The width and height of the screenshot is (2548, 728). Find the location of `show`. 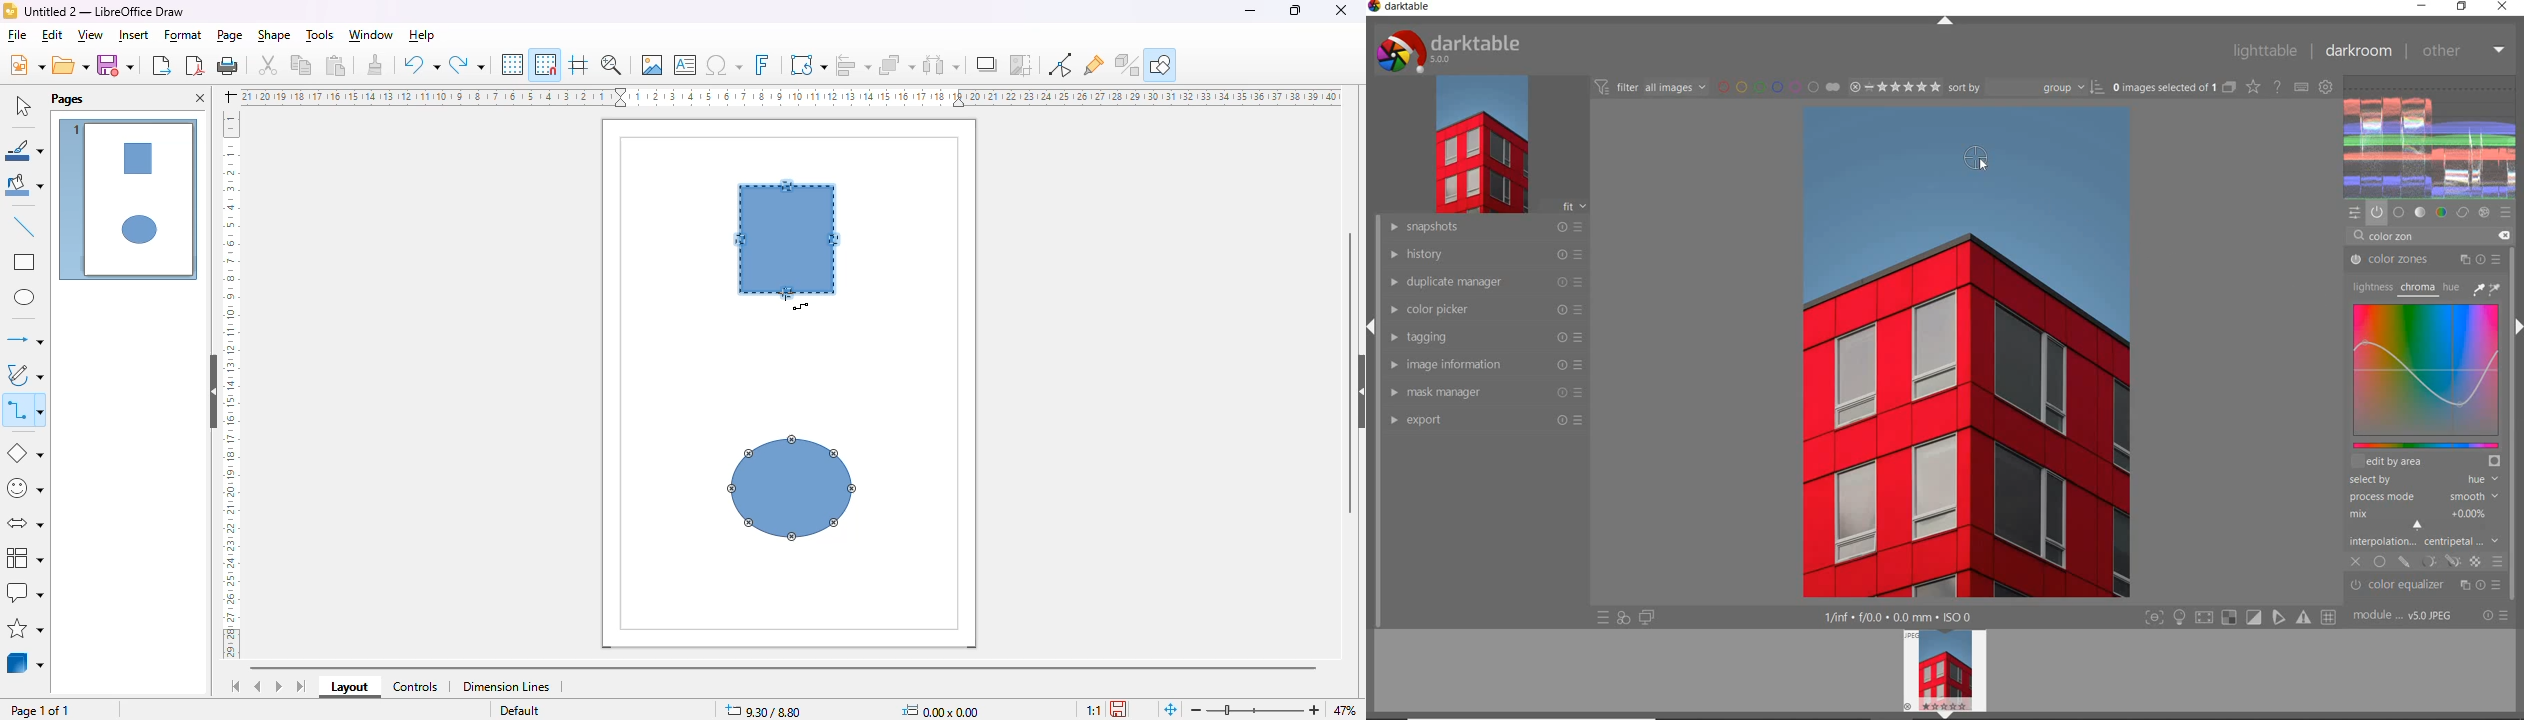

show is located at coordinates (1357, 392).